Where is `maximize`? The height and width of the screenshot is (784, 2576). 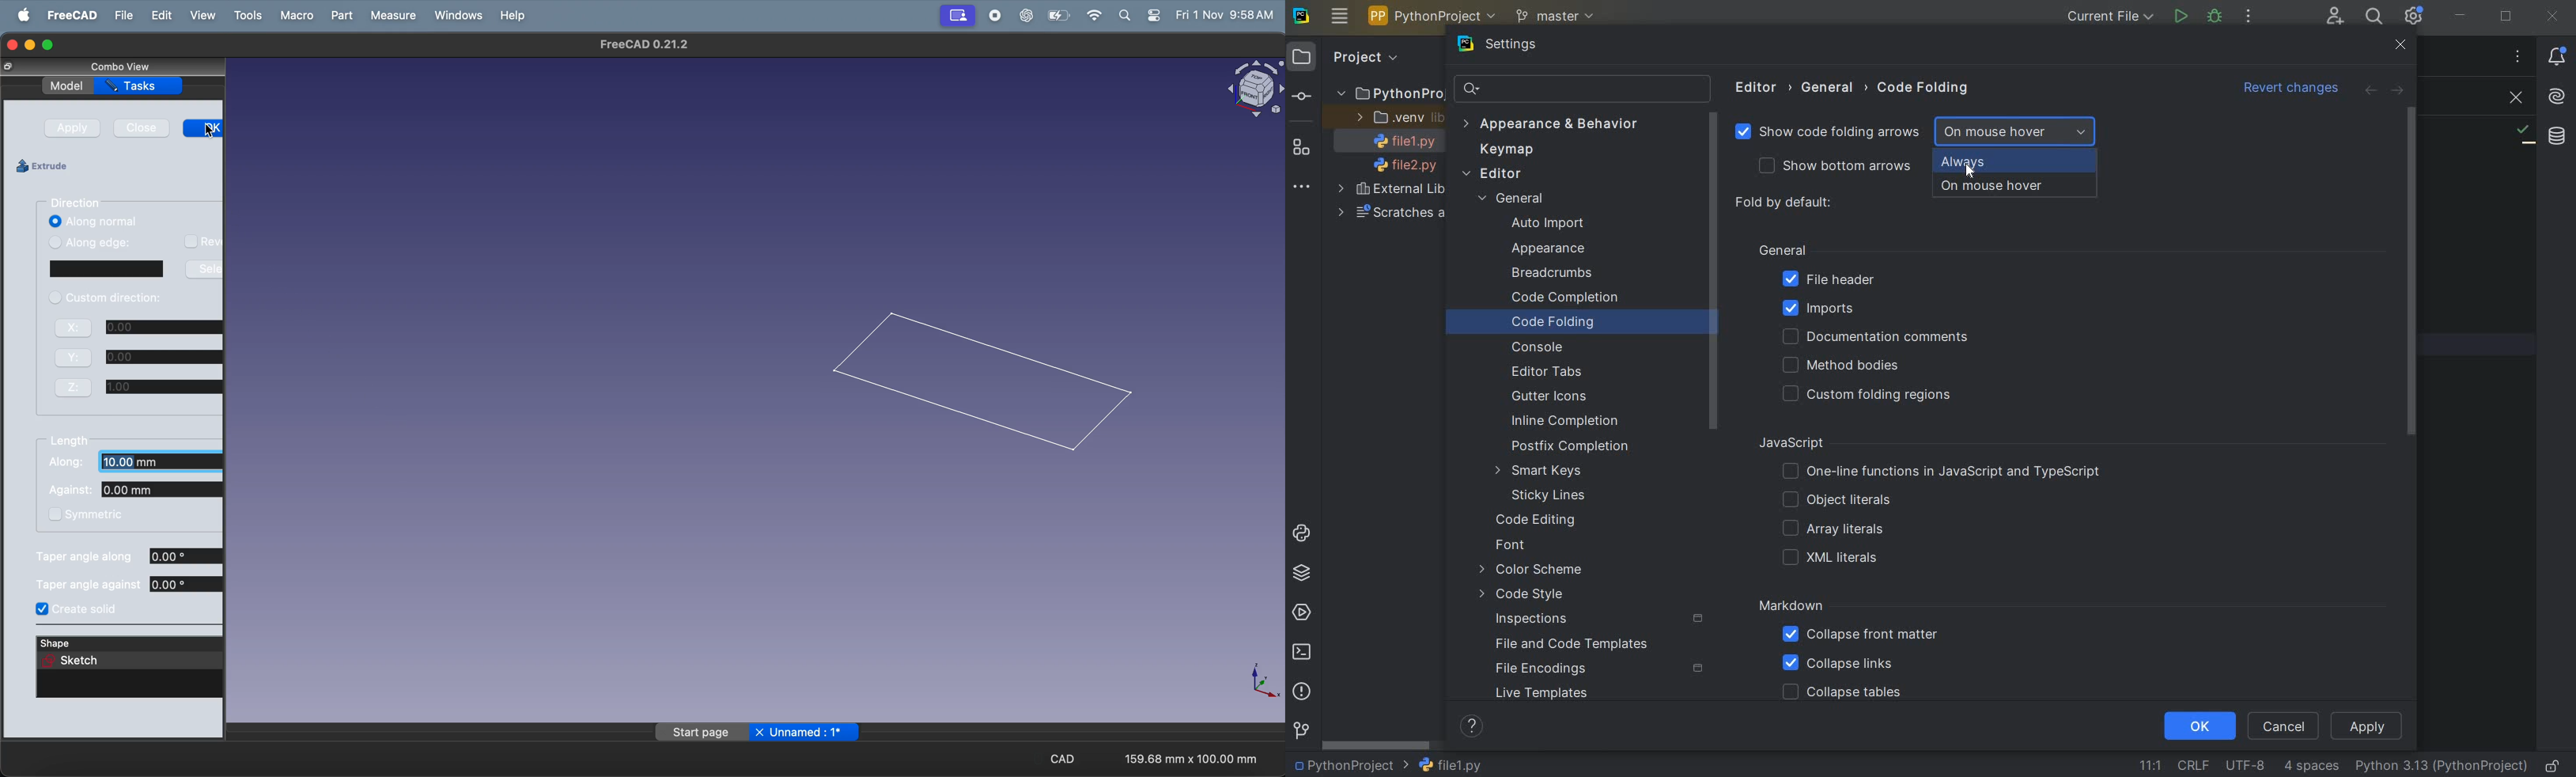
maximize is located at coordinates (50, 44).